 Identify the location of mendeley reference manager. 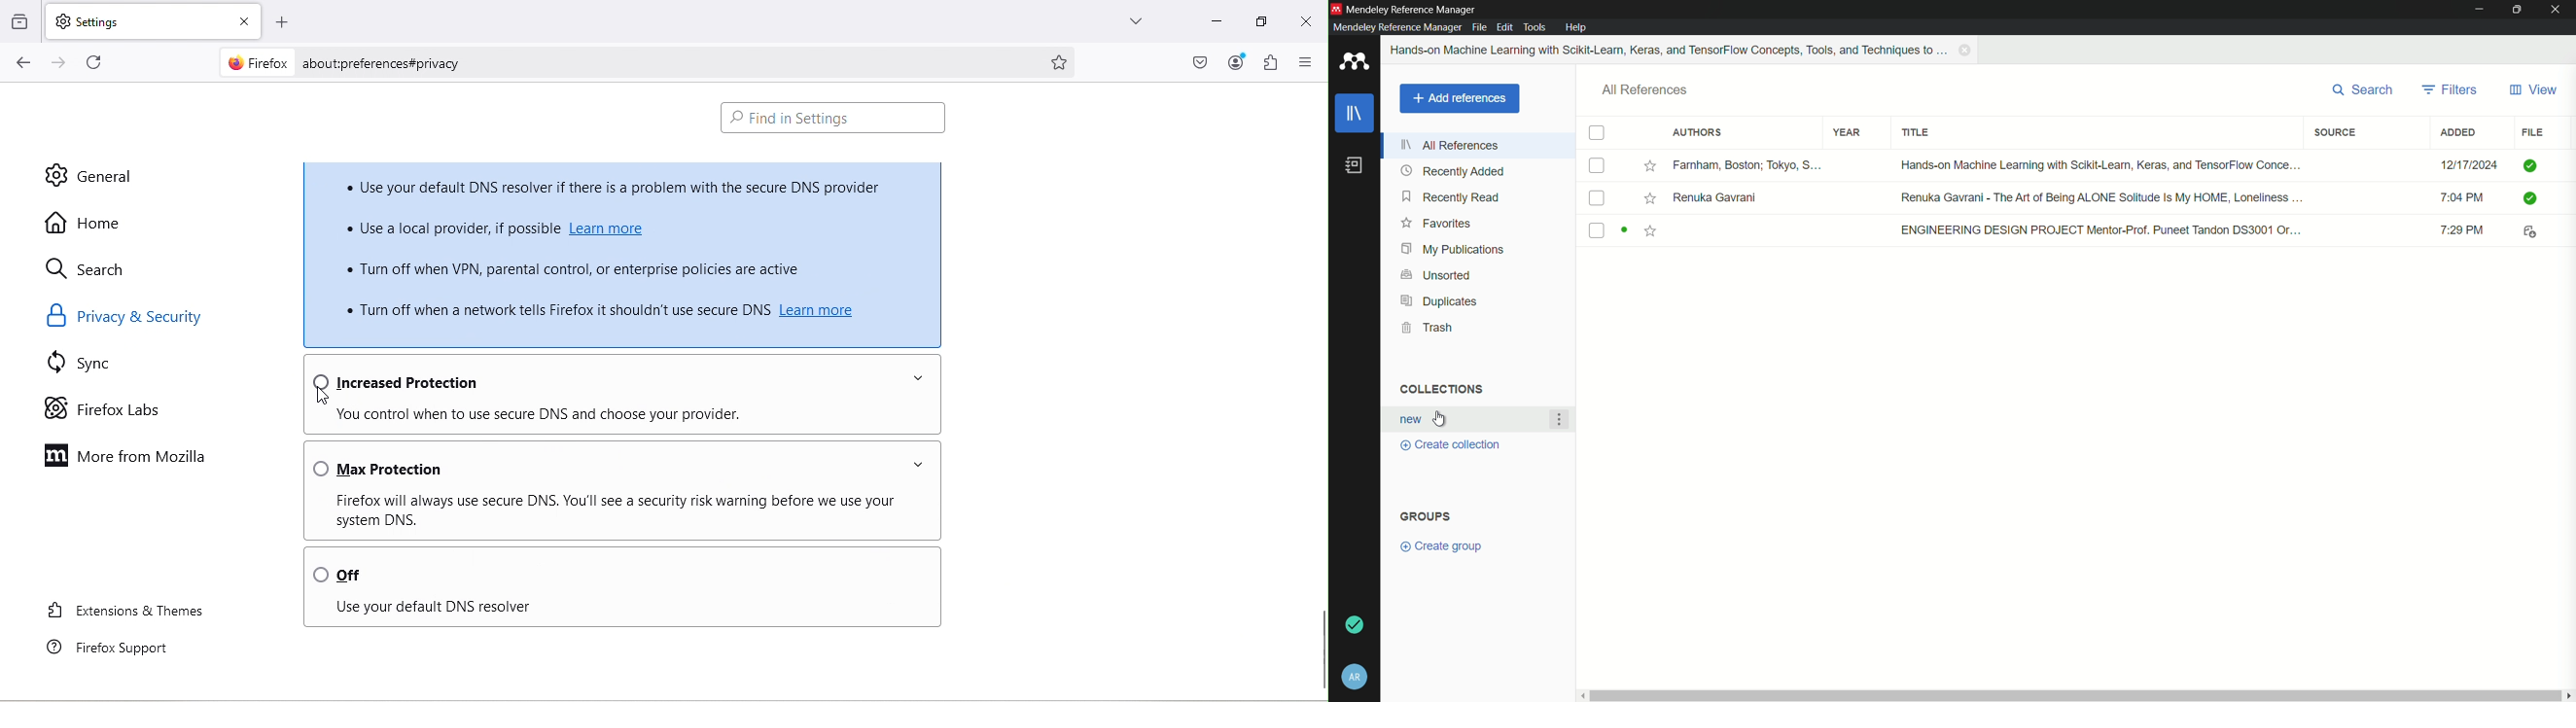
(1397, 27).